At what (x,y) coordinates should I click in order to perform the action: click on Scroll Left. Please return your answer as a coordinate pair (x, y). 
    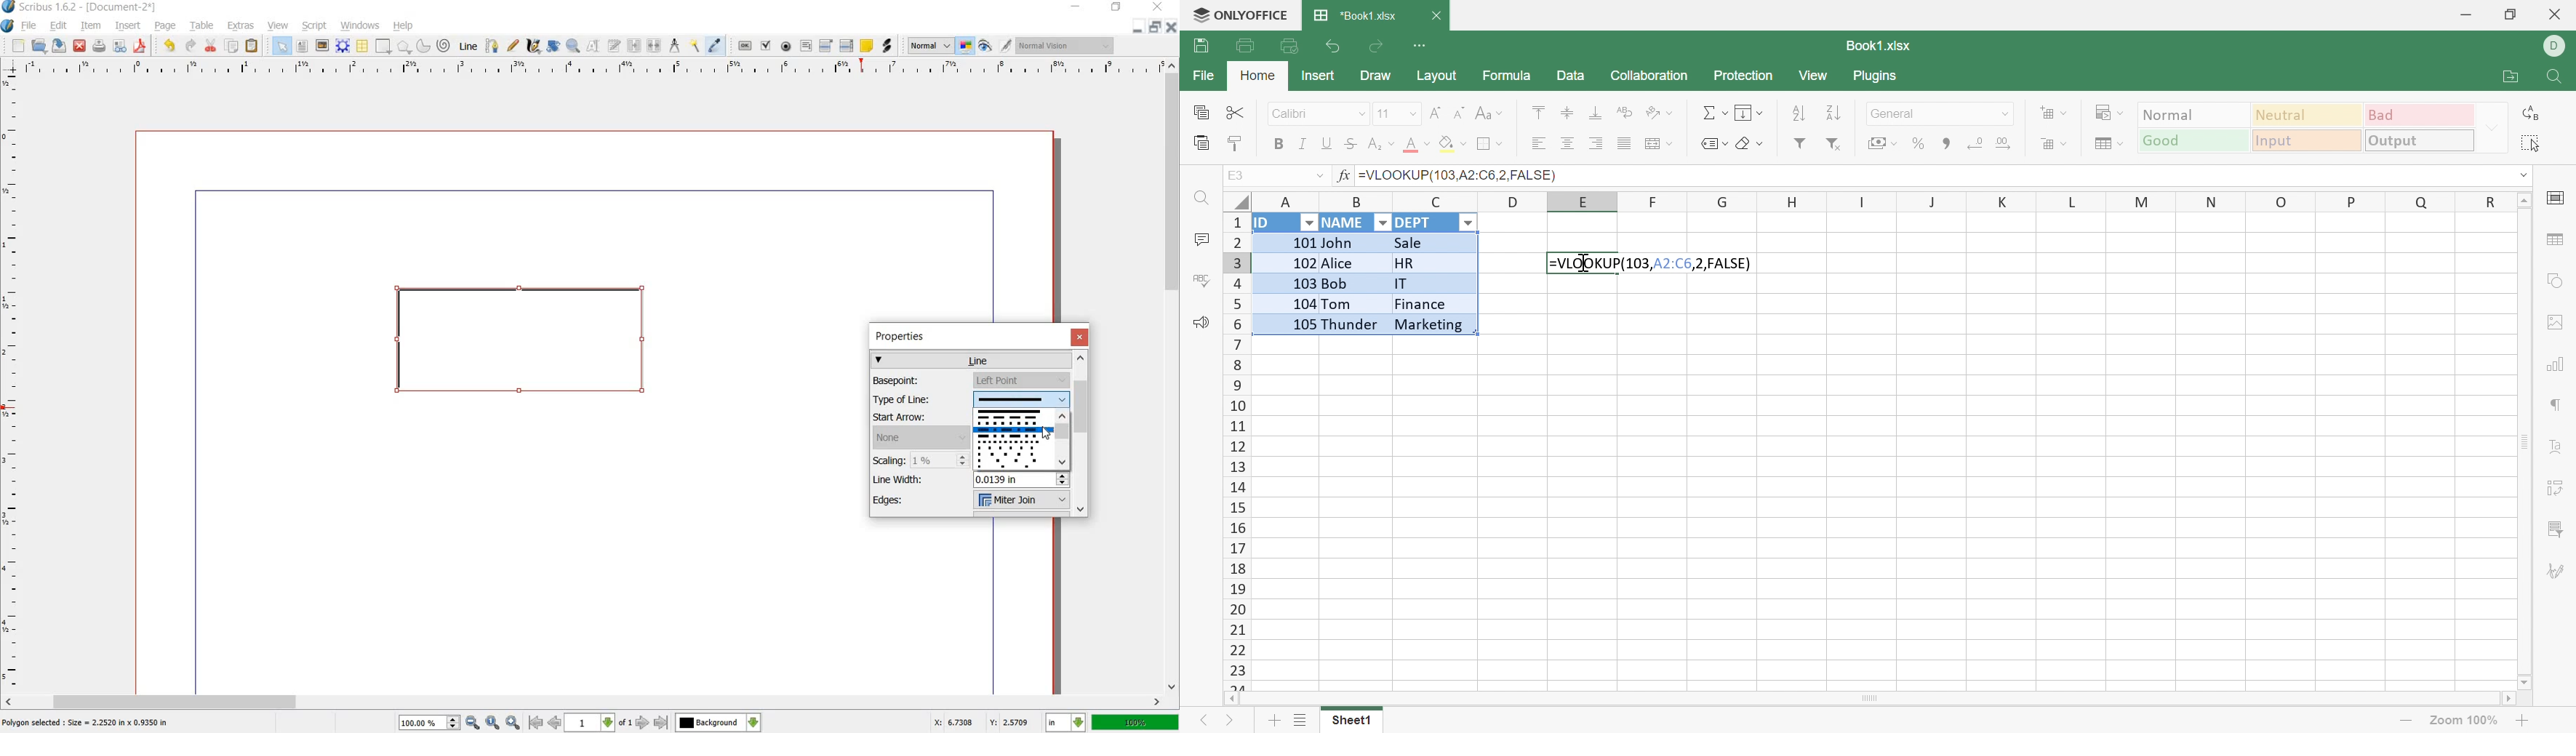
    Looking at the image, I should click on (1230, 699).